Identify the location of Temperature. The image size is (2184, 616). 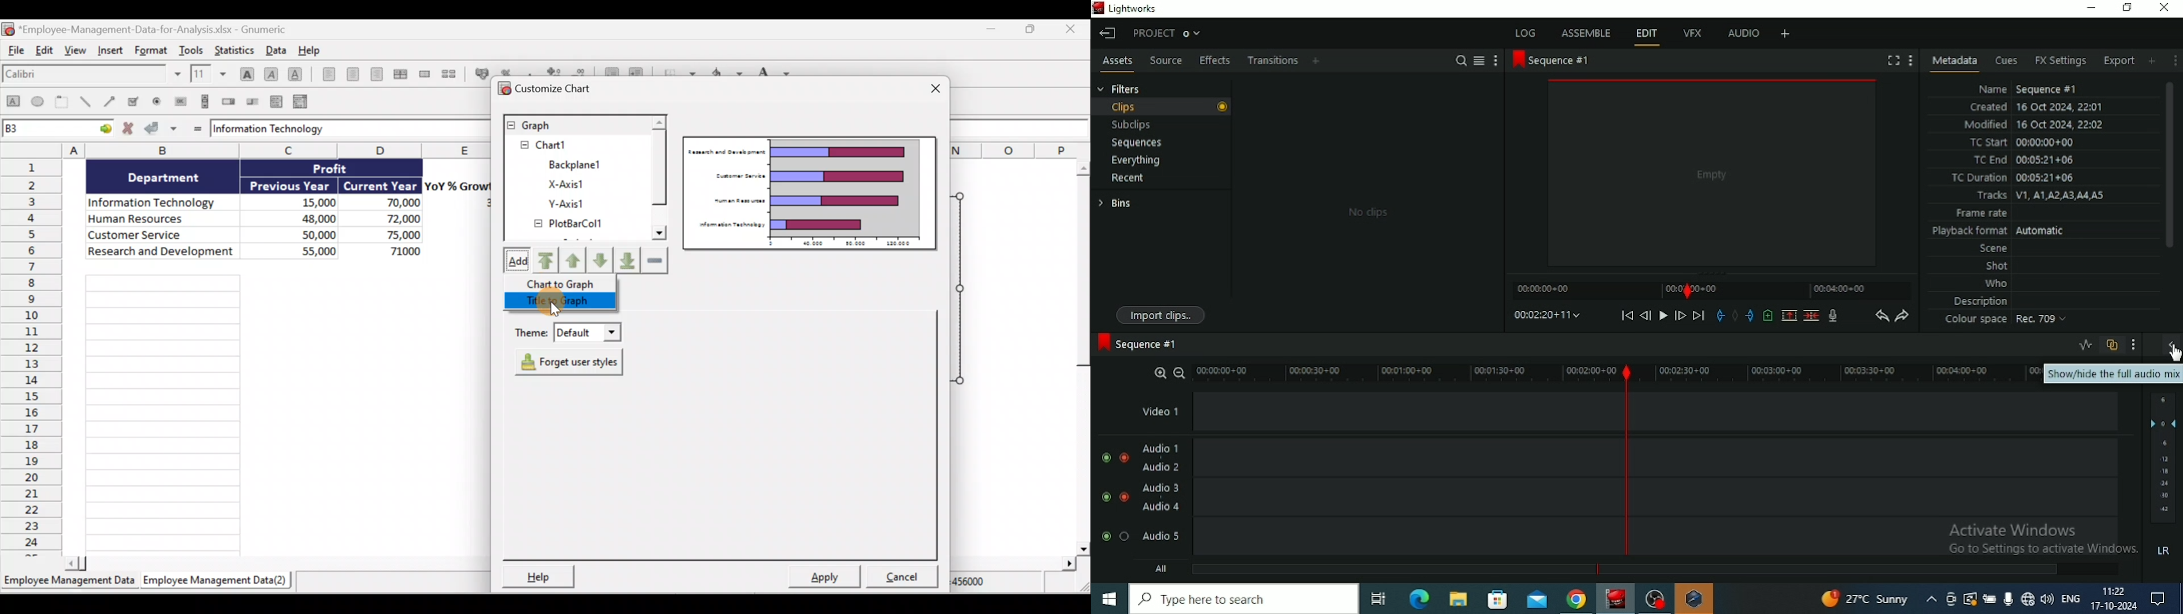
(1865, 598).